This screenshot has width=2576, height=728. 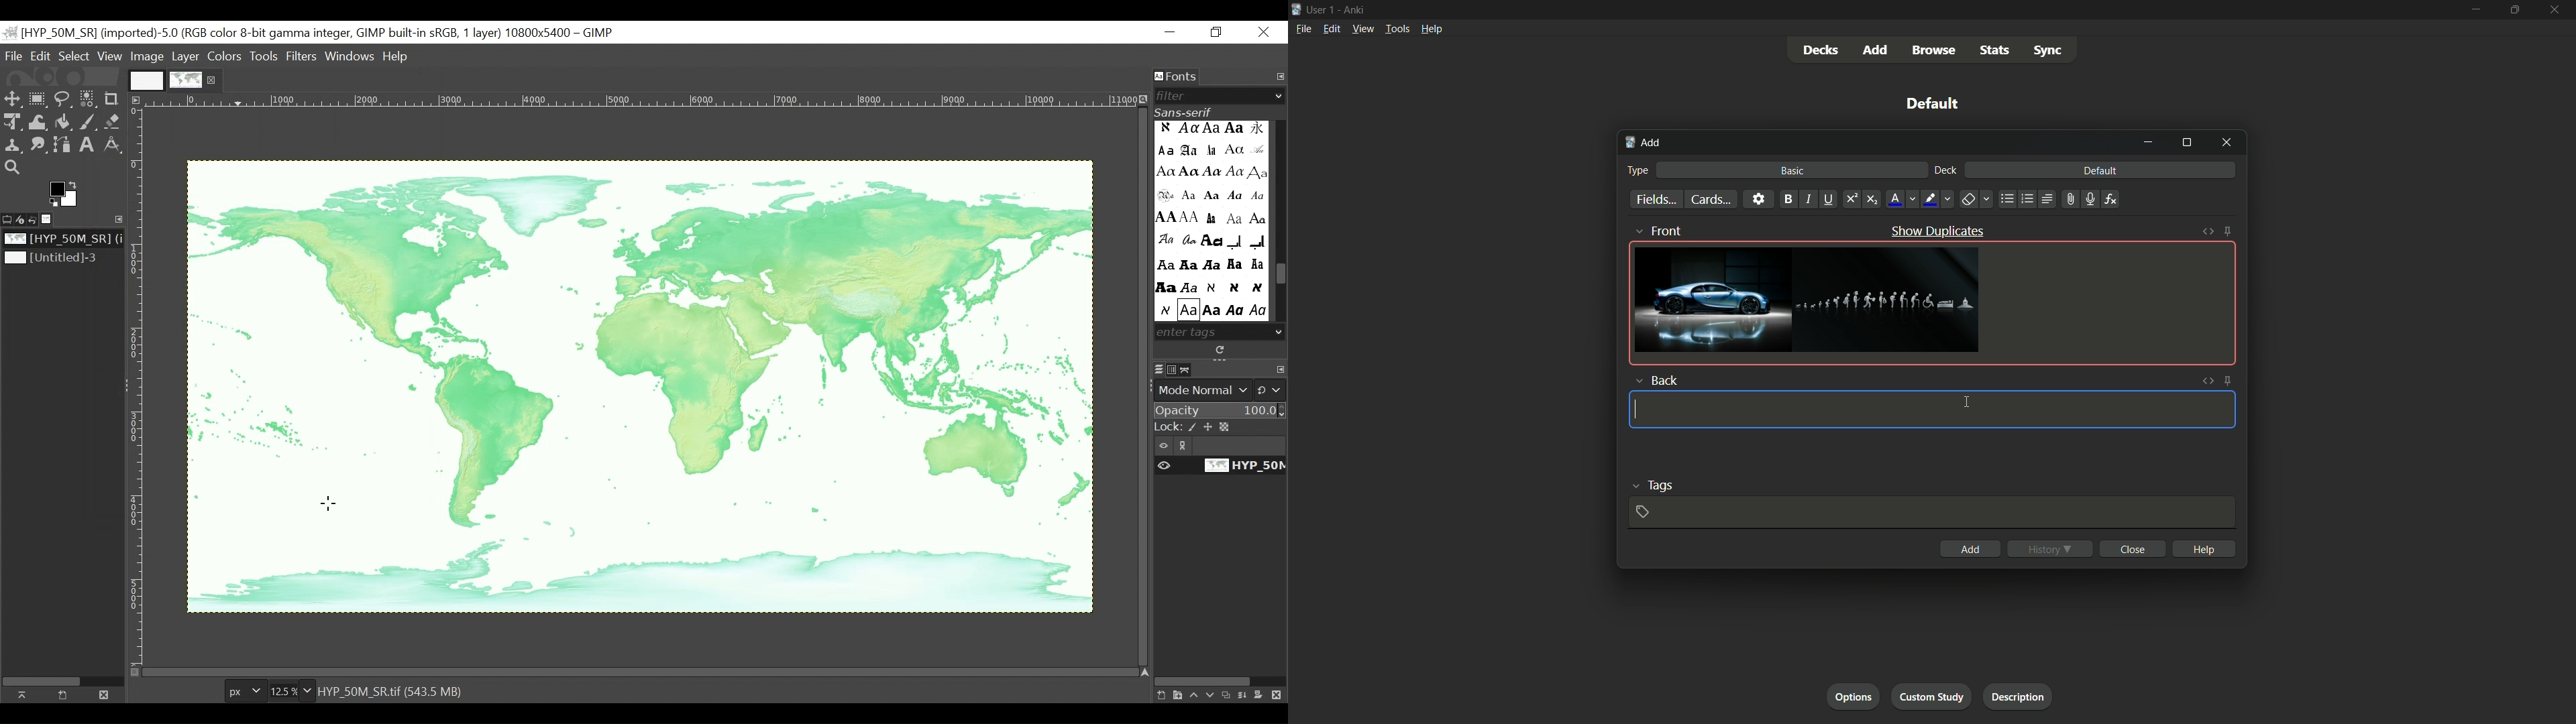 I want to click on Show Duplicates, so click(x=1937, y=231).